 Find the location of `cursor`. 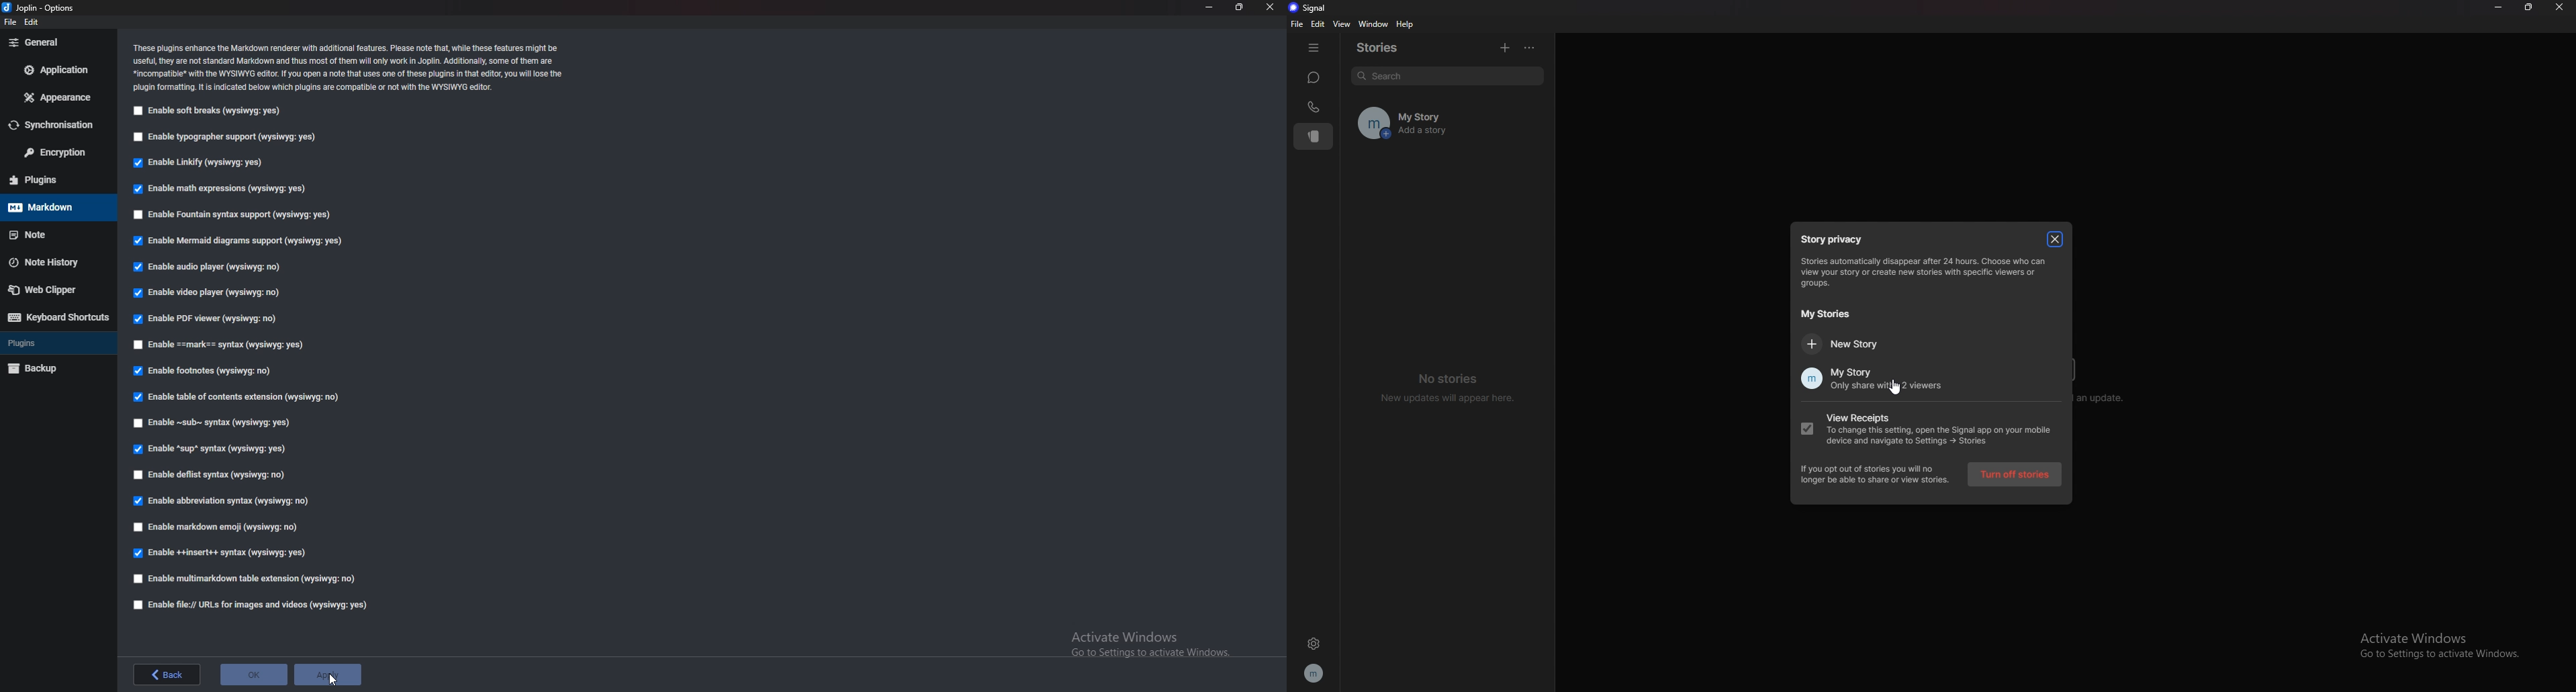

cursor is located at coordinates (338, 683).